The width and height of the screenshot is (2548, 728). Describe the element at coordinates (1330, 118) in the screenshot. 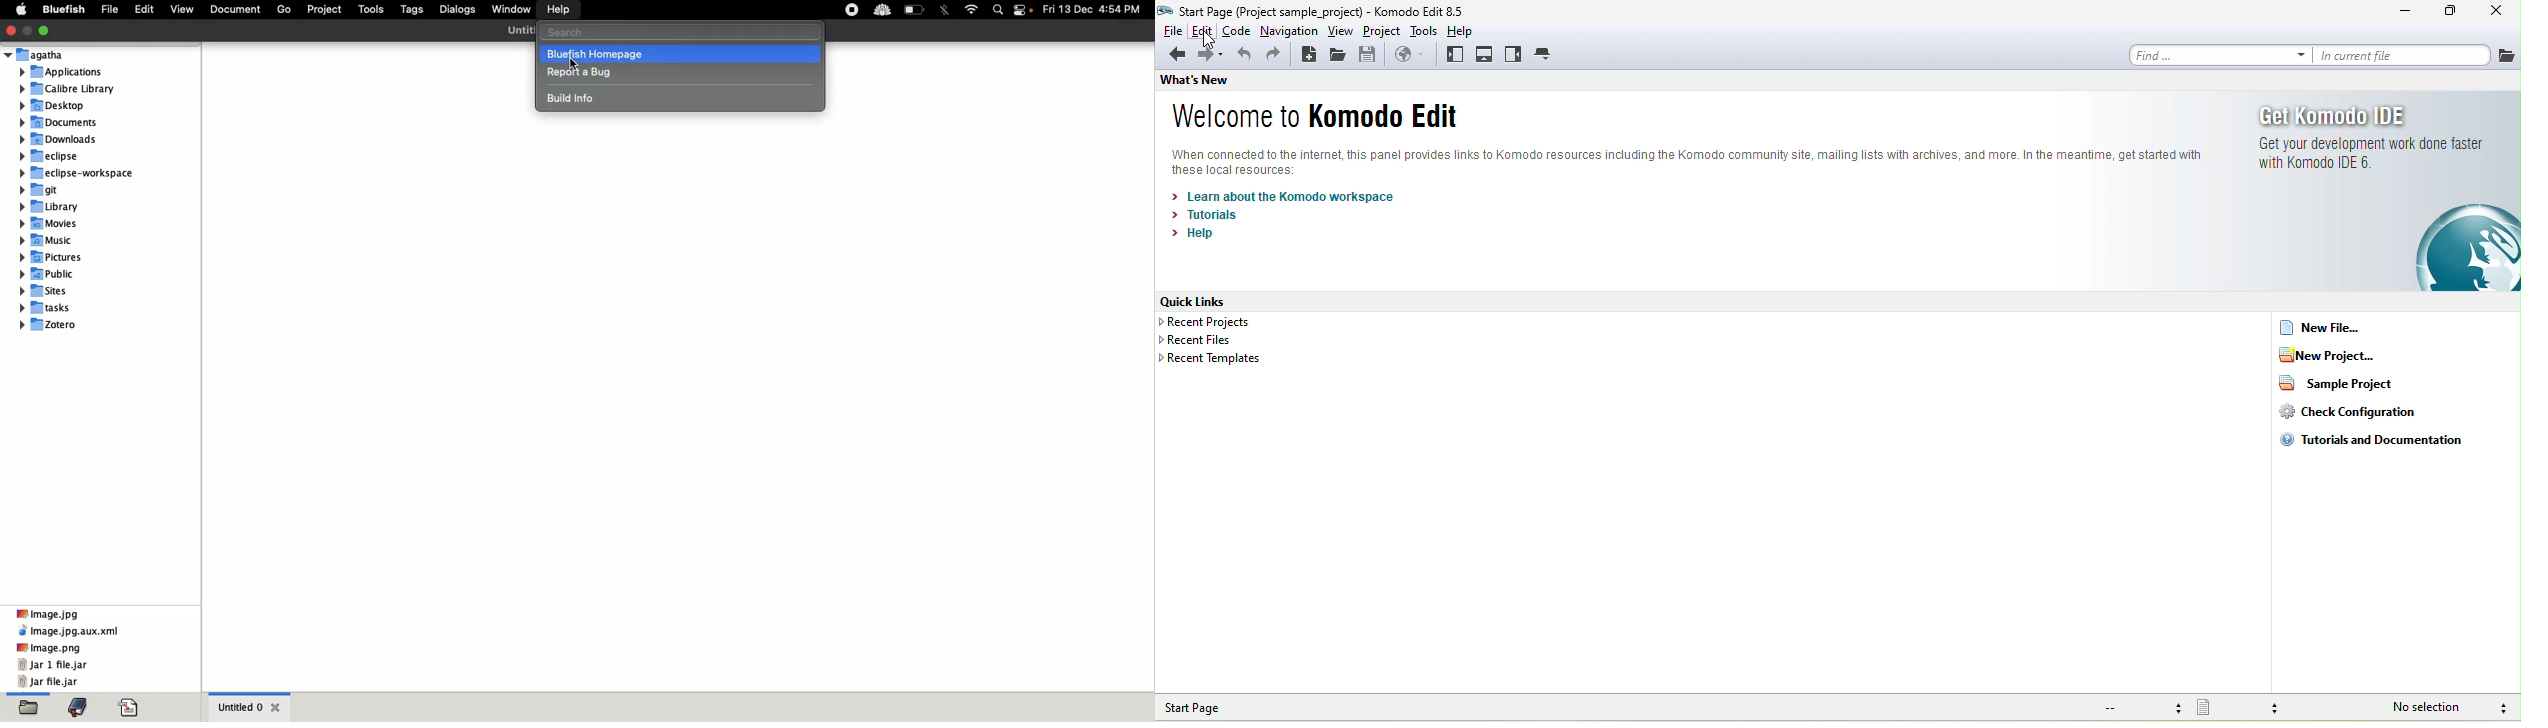

I see `welcome to komodo edit` at that location.